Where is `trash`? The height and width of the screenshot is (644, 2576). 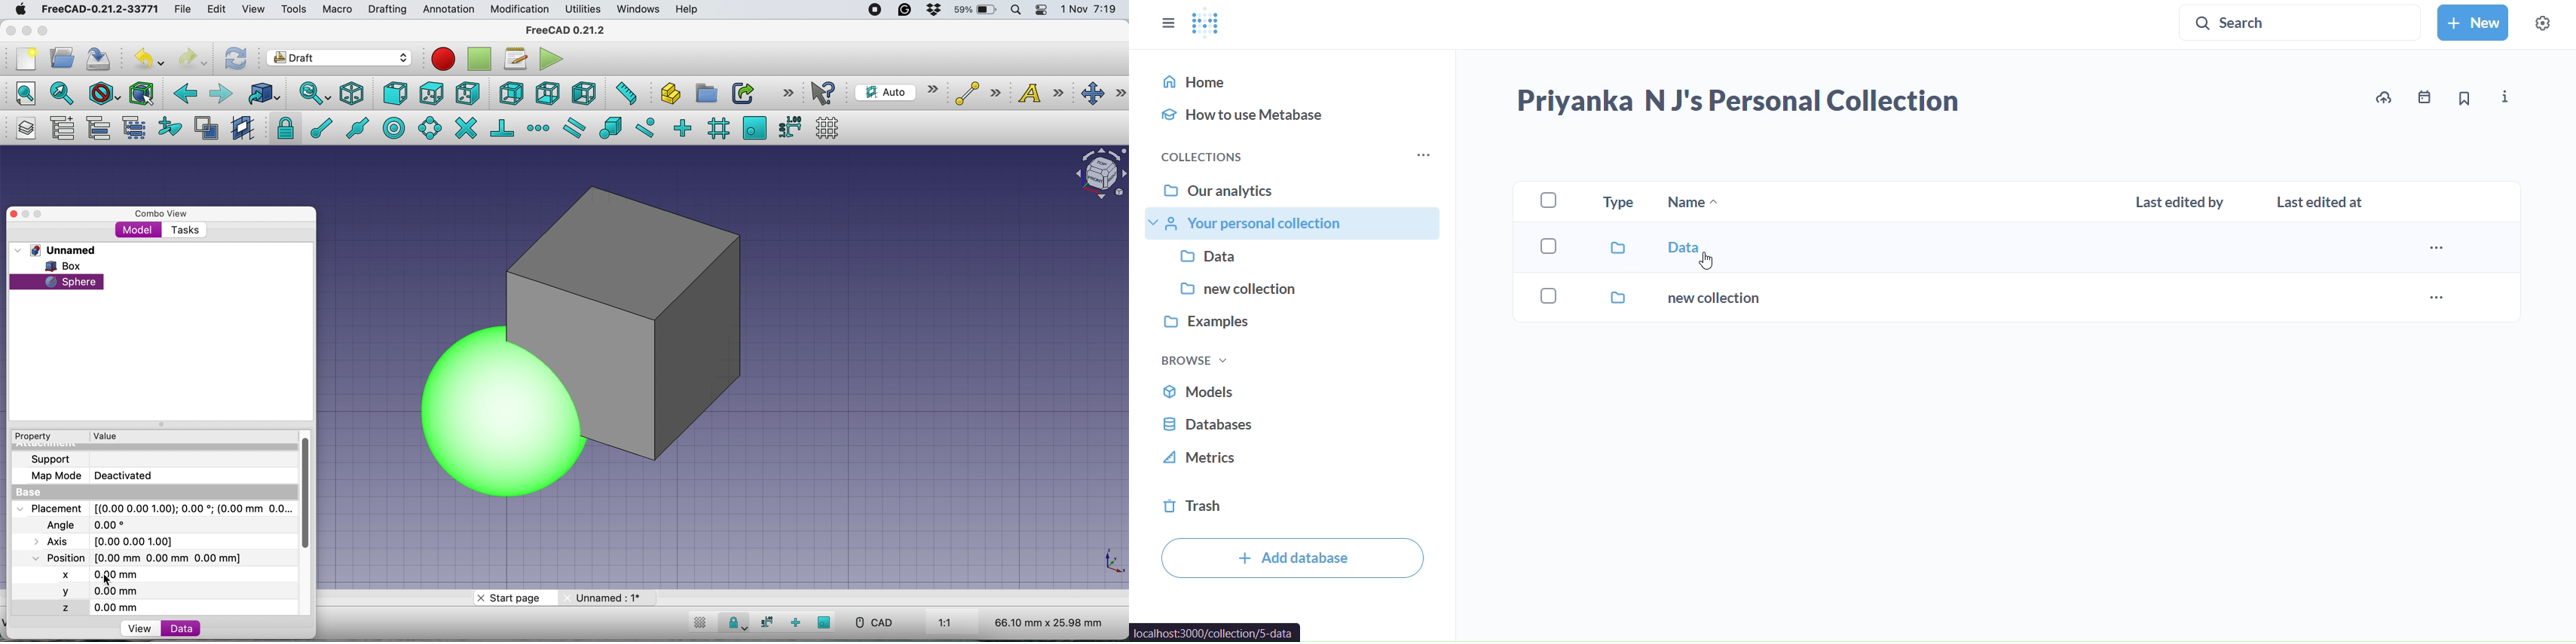
trash is located at coordinates (1287, 507).